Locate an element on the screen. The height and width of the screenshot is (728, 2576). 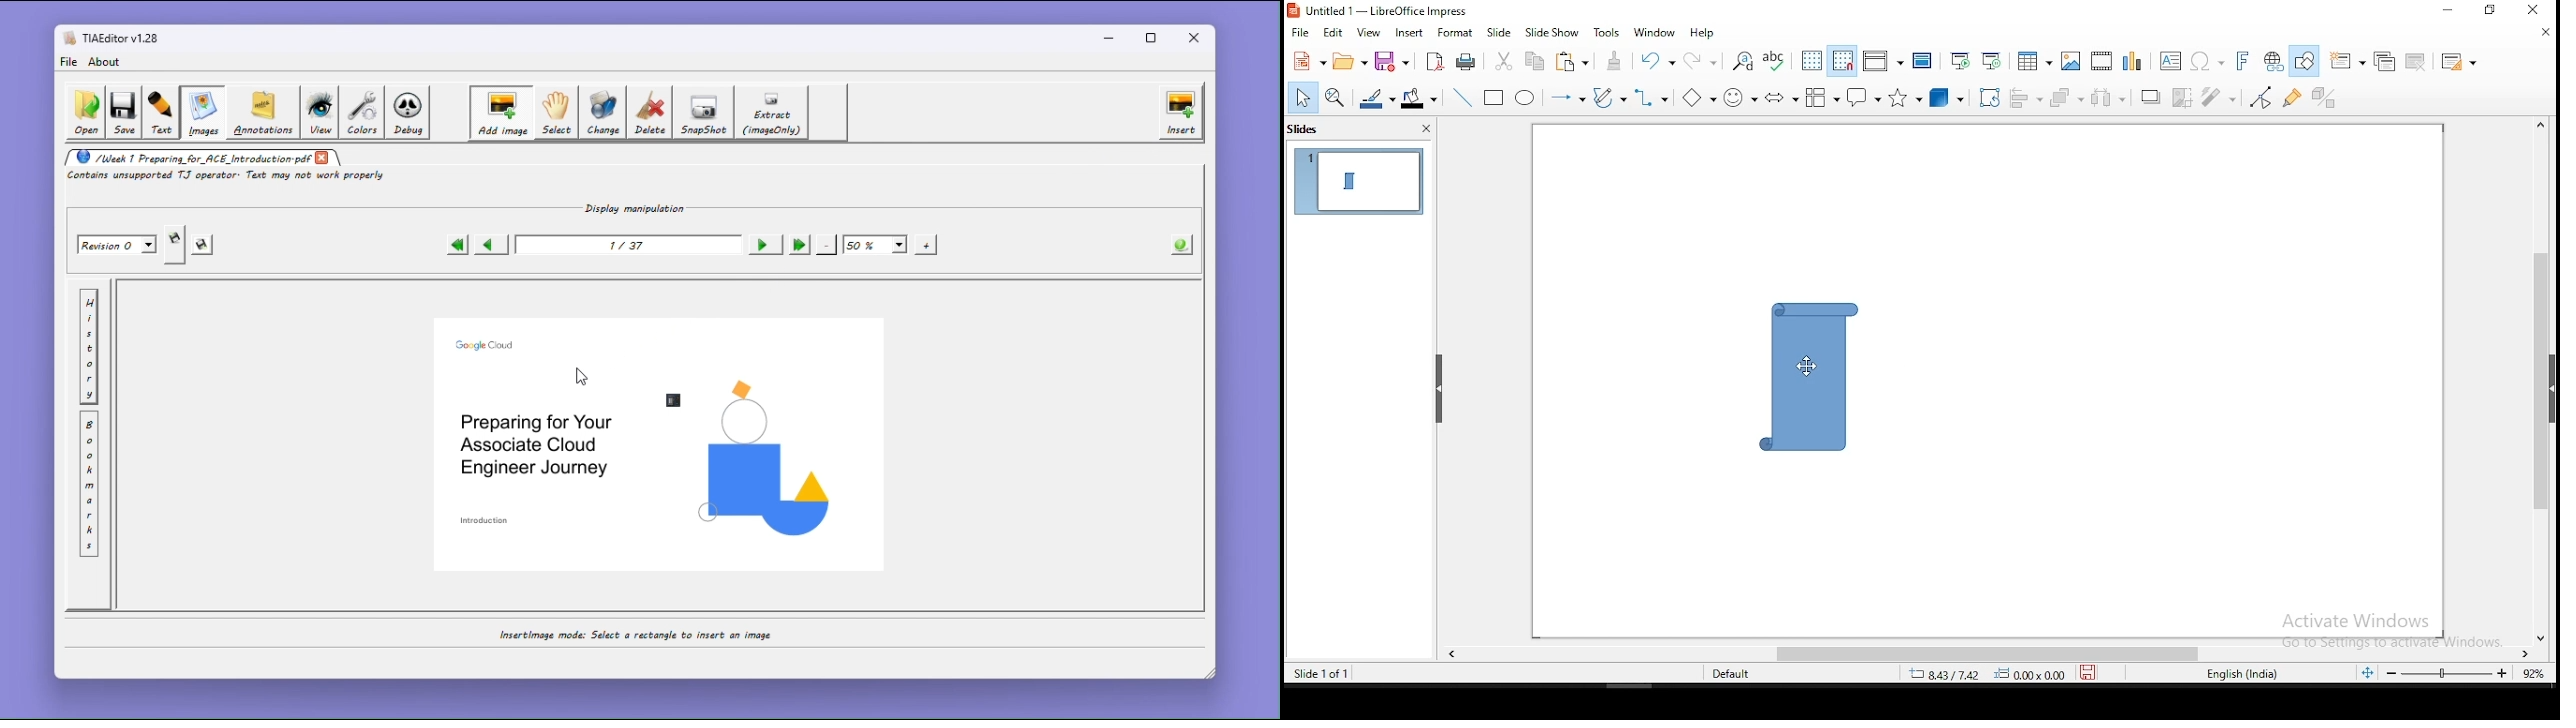
edit is located at coordinates (1331, 34).